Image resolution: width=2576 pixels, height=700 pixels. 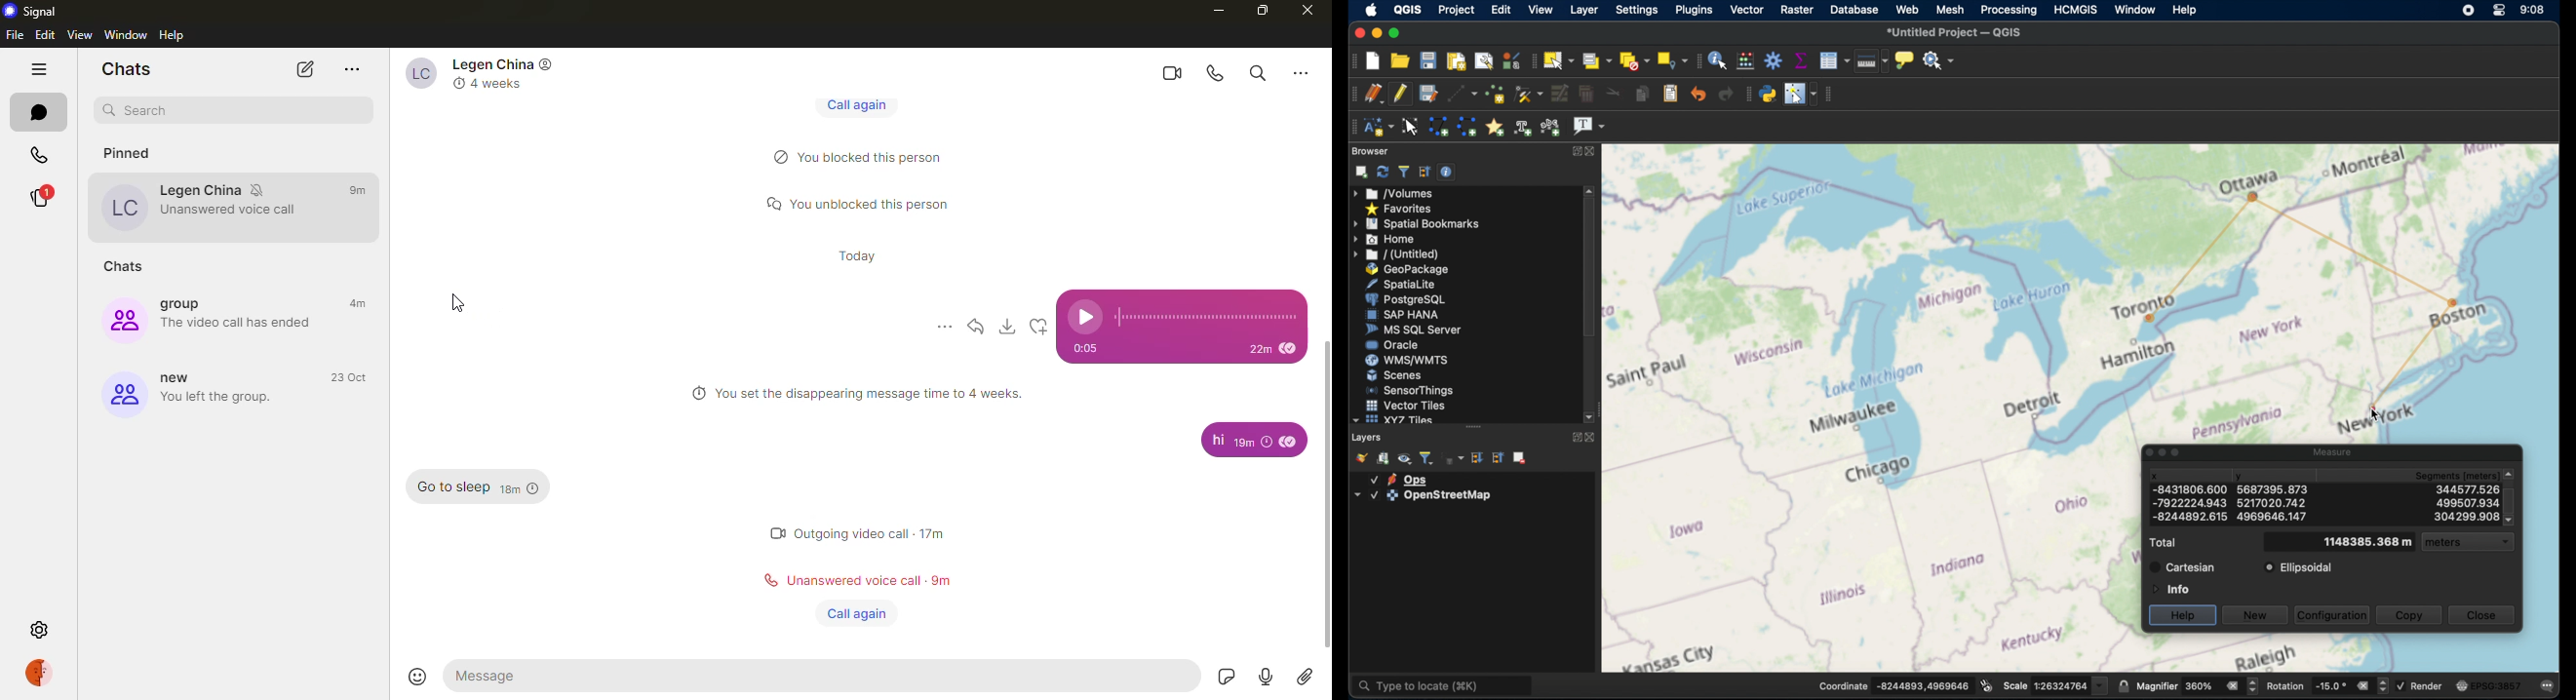 What do you see at coordinates (2549, 684) in the screenshot?
I see `comments` at bounding box center [2549, 684].